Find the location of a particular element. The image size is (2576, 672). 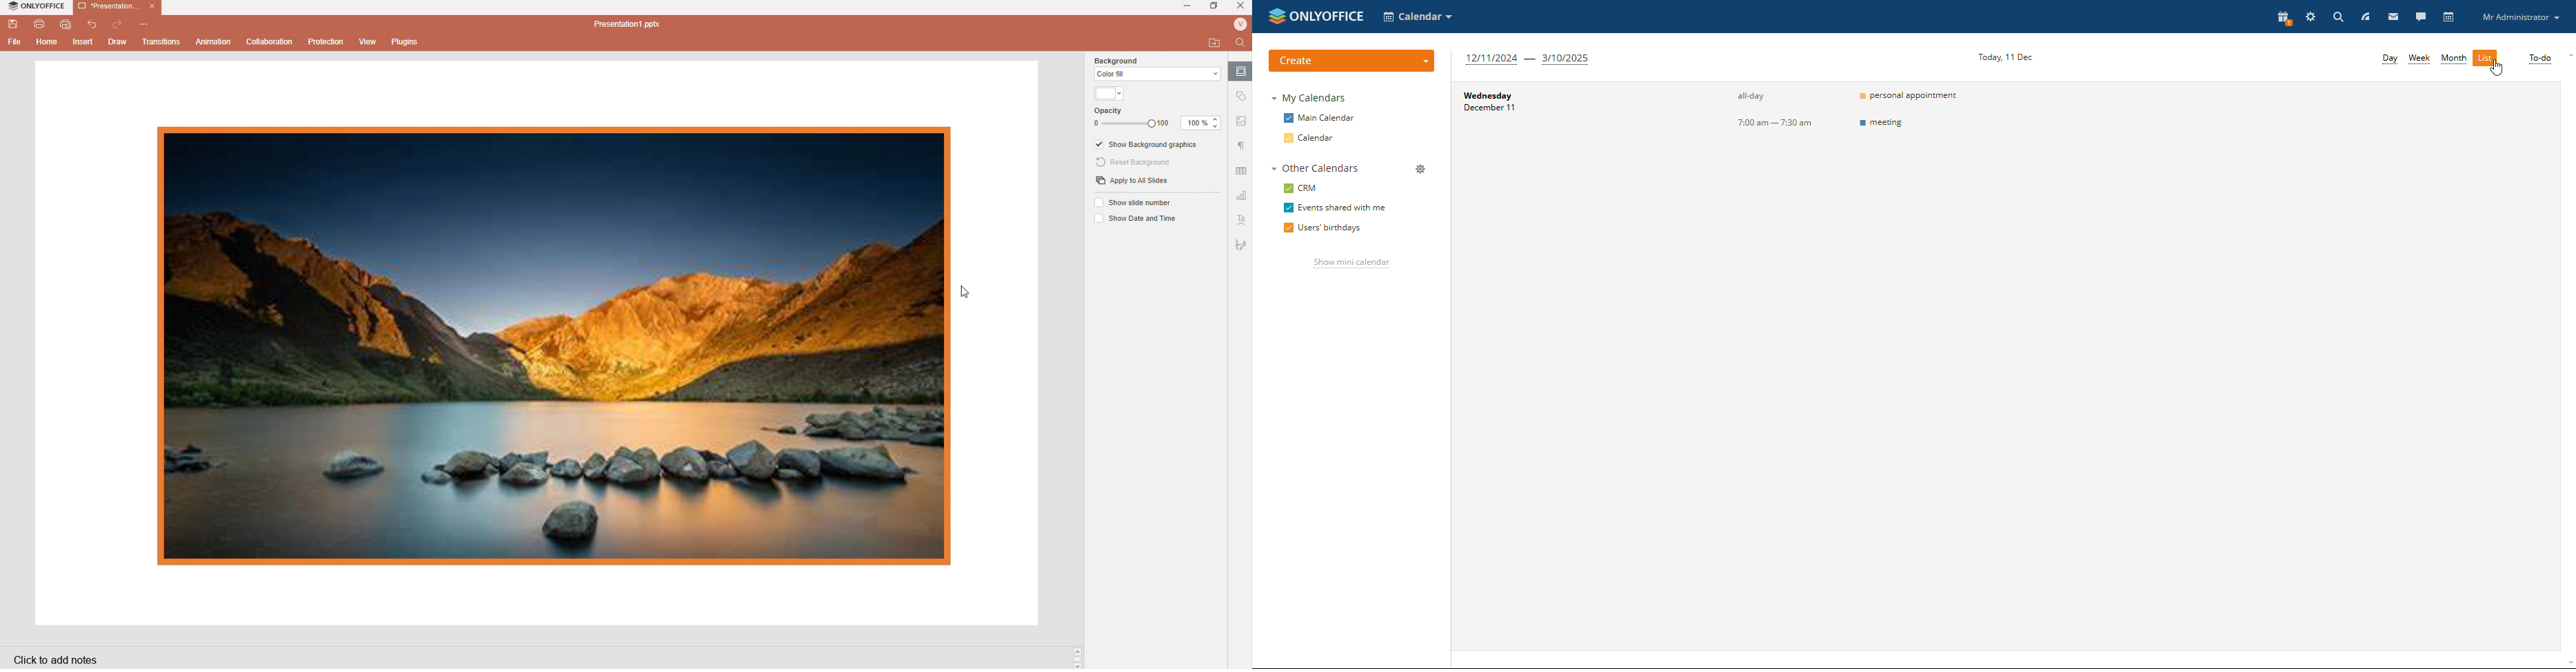

Close is located at coordinates (152, 7).